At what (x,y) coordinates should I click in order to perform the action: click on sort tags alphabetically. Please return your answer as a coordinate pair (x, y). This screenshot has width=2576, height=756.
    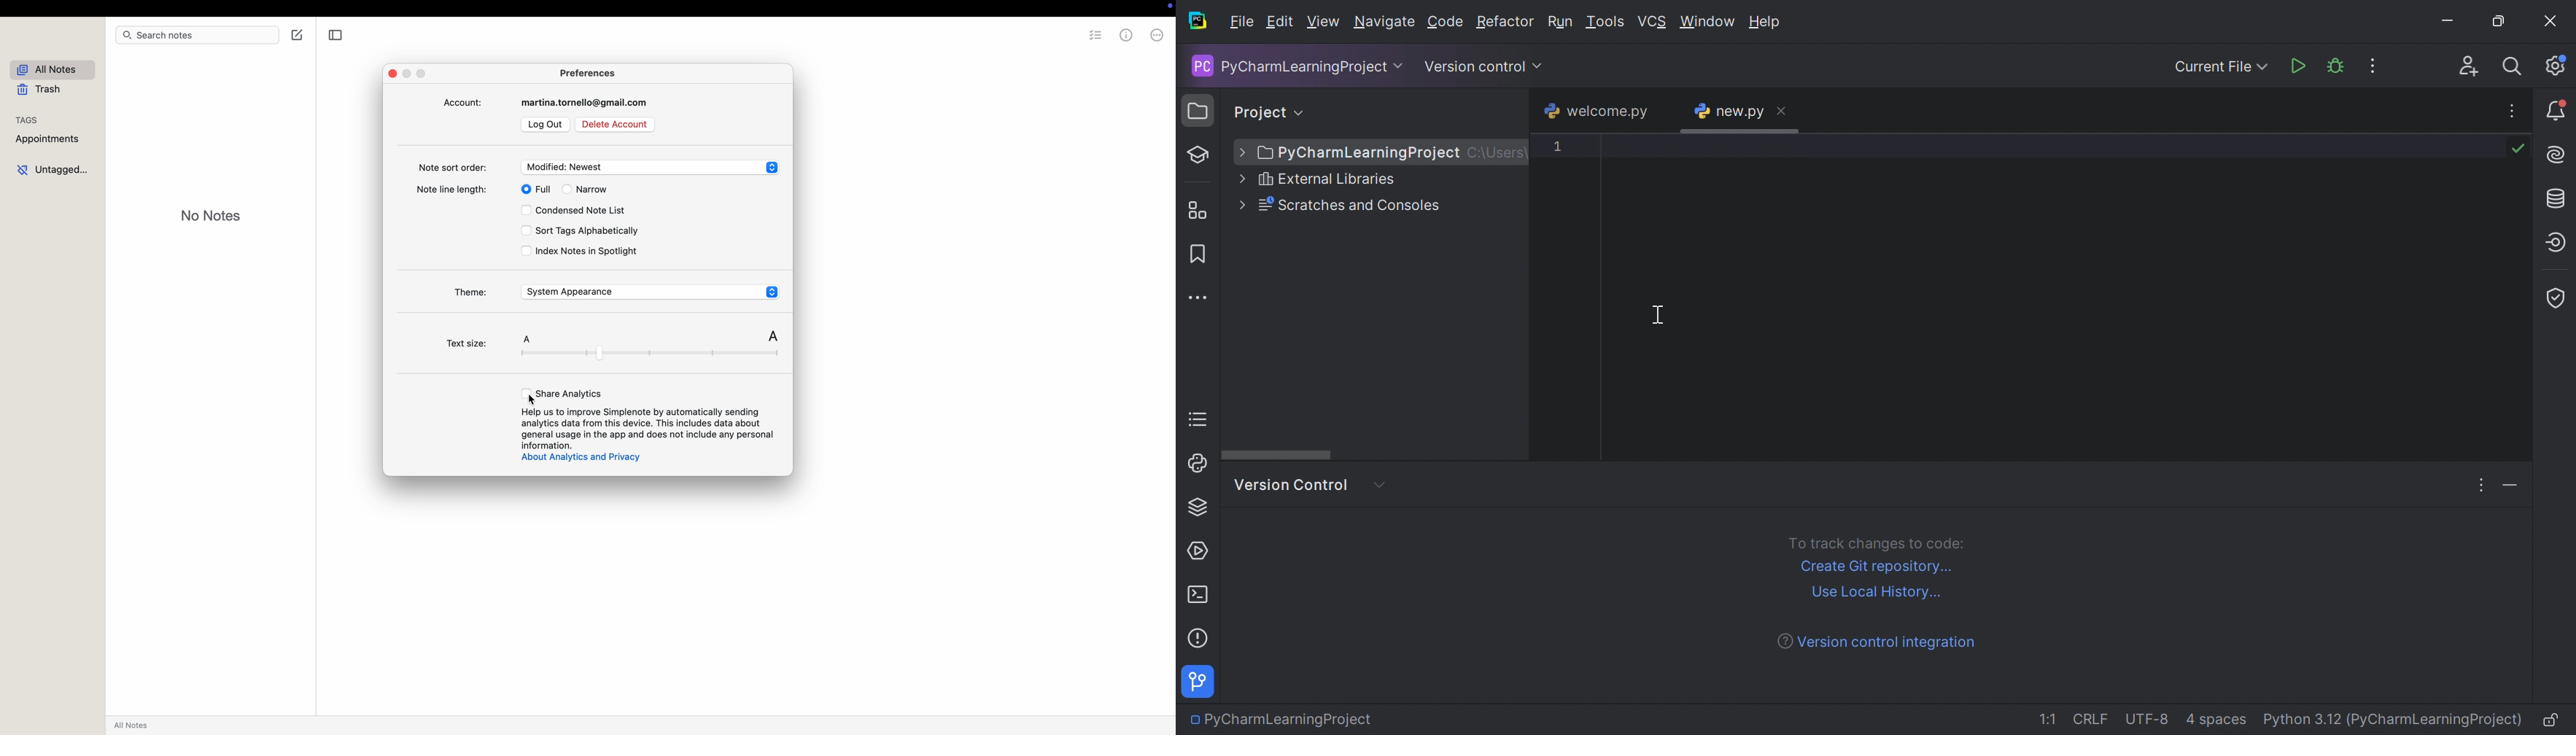
    Looking at the image, I should click on (582, 231).